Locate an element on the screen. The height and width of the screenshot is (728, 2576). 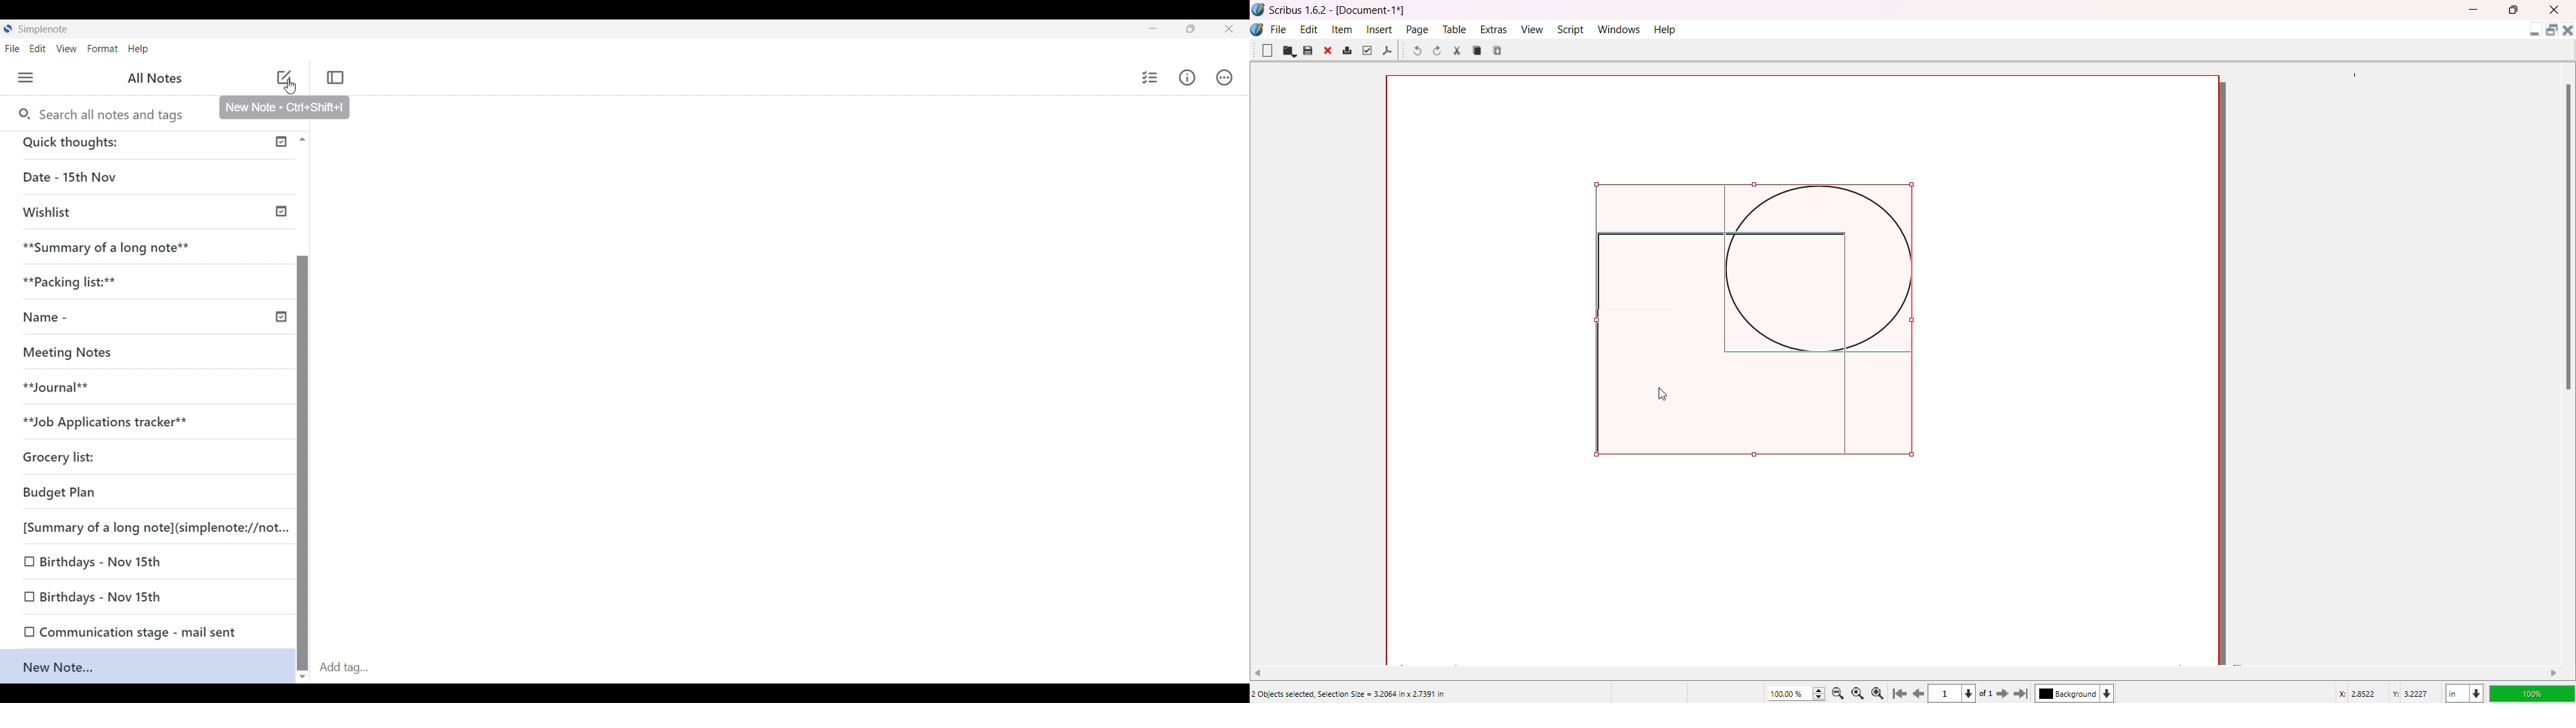
Vertical scroll bar is located at coordinates (302, 406).